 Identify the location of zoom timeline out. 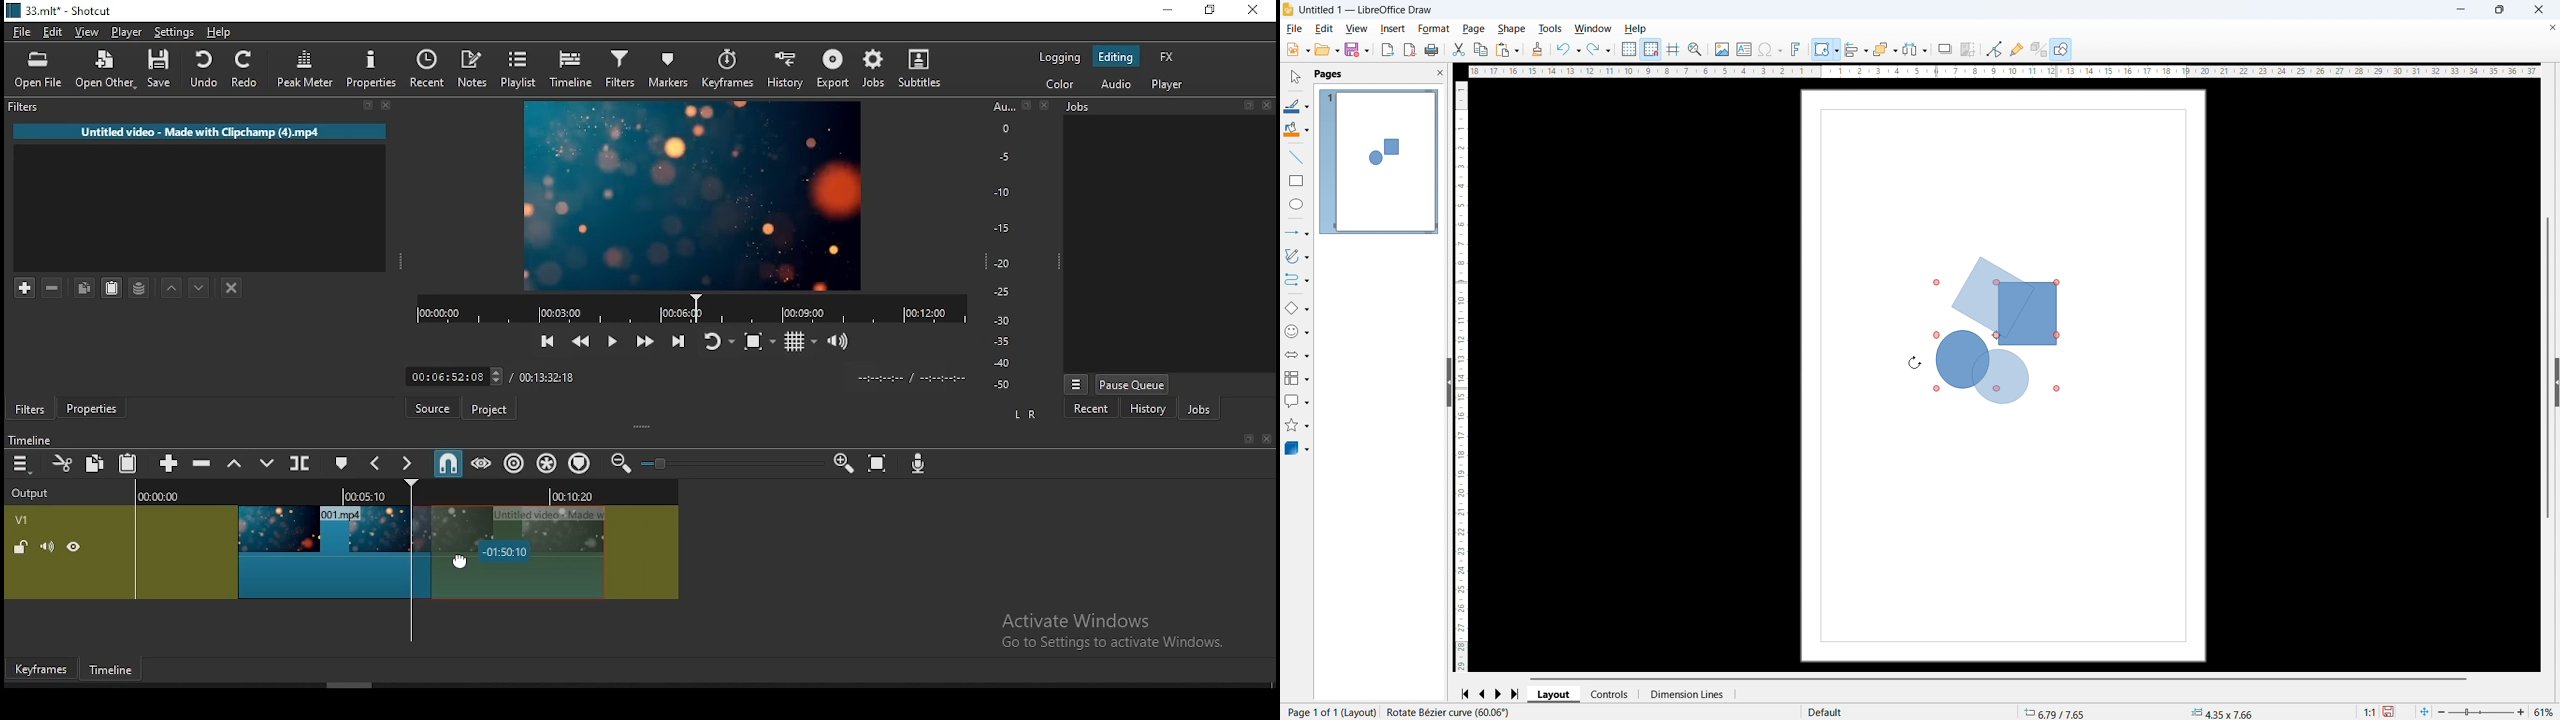
(623, 464).